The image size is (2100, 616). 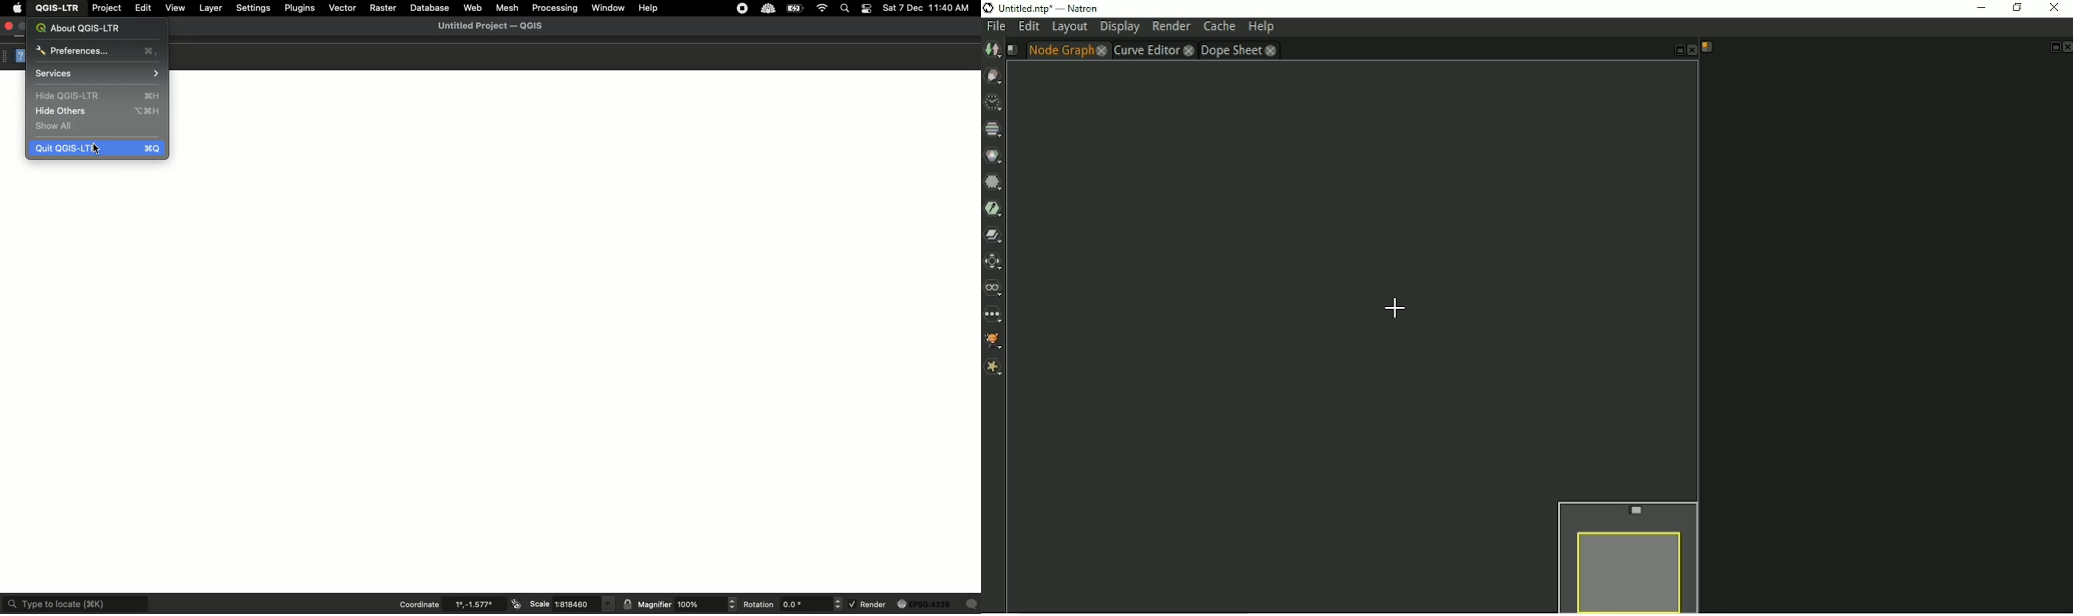 What do you see at coordinates (867, 604) in the screenshot?
I see `Render` at bounding box center [867, 604].